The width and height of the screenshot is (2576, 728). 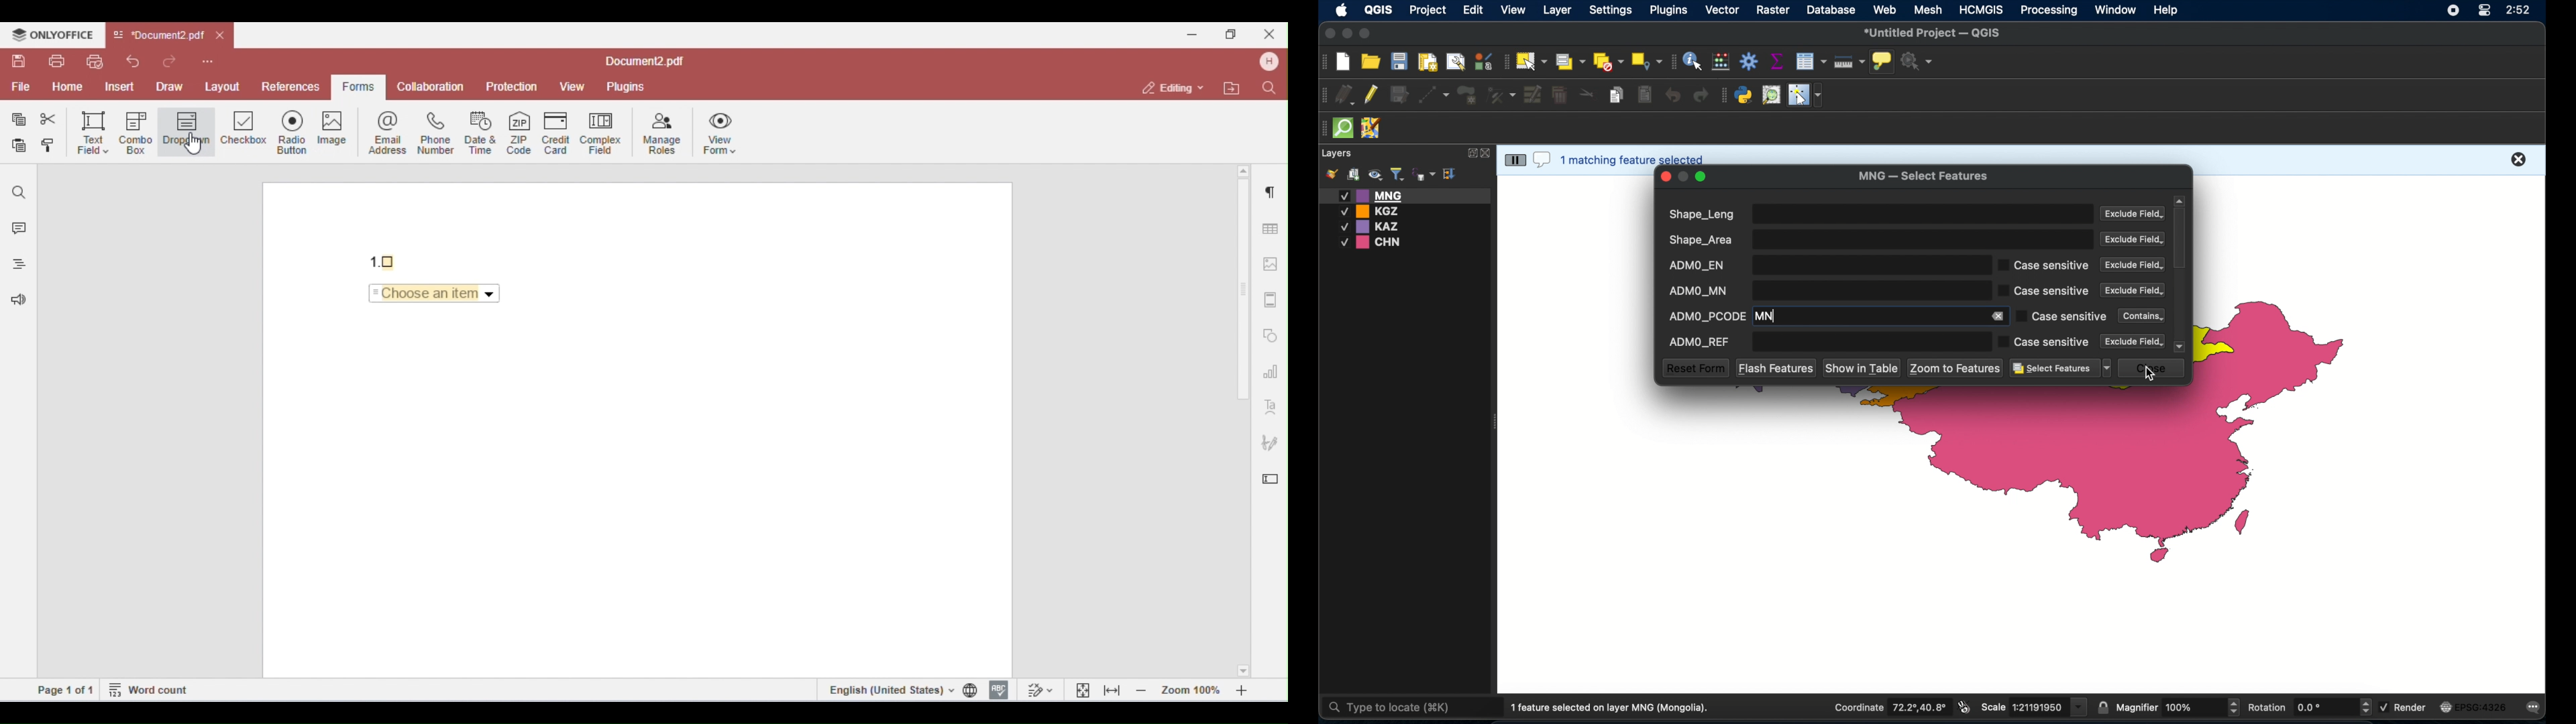 What do you see at coordinates (2044, 292) in the screenshot?
I see `case sensitive` at bounding box center [2044, 292].